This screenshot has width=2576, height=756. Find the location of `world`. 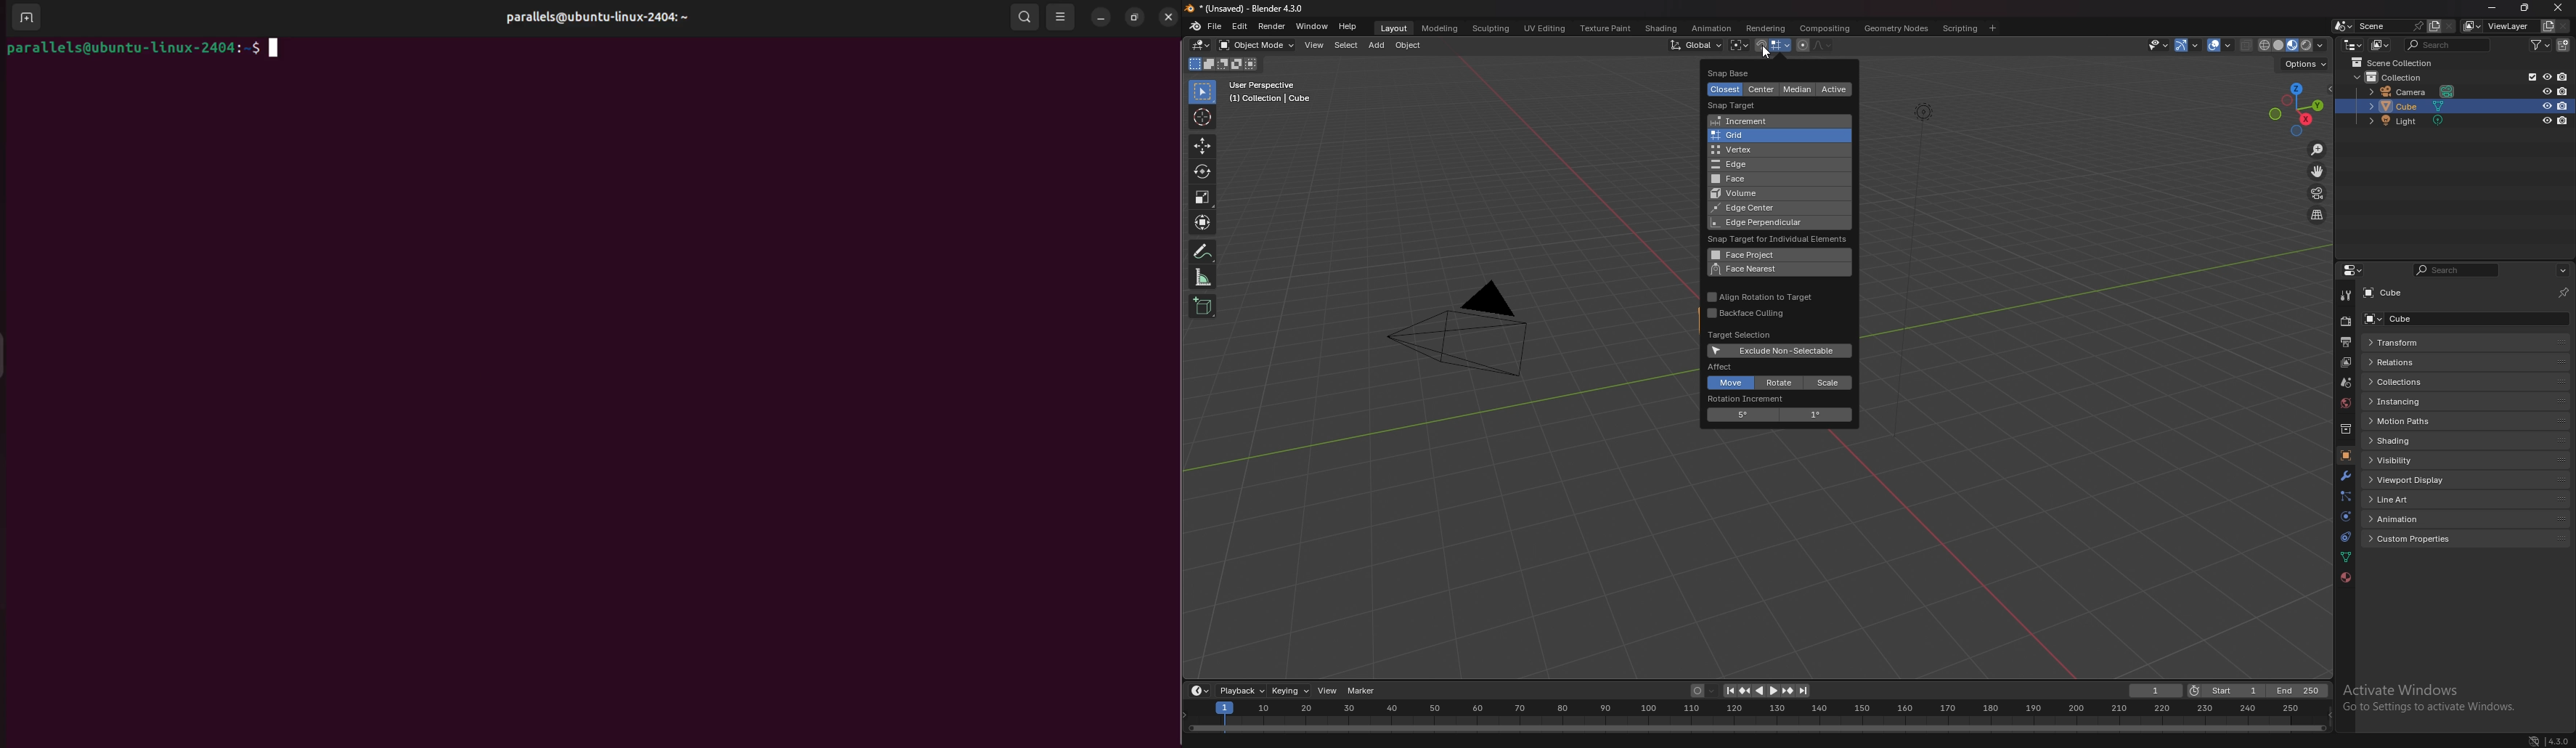

world is located at coordinates (2346, 404).